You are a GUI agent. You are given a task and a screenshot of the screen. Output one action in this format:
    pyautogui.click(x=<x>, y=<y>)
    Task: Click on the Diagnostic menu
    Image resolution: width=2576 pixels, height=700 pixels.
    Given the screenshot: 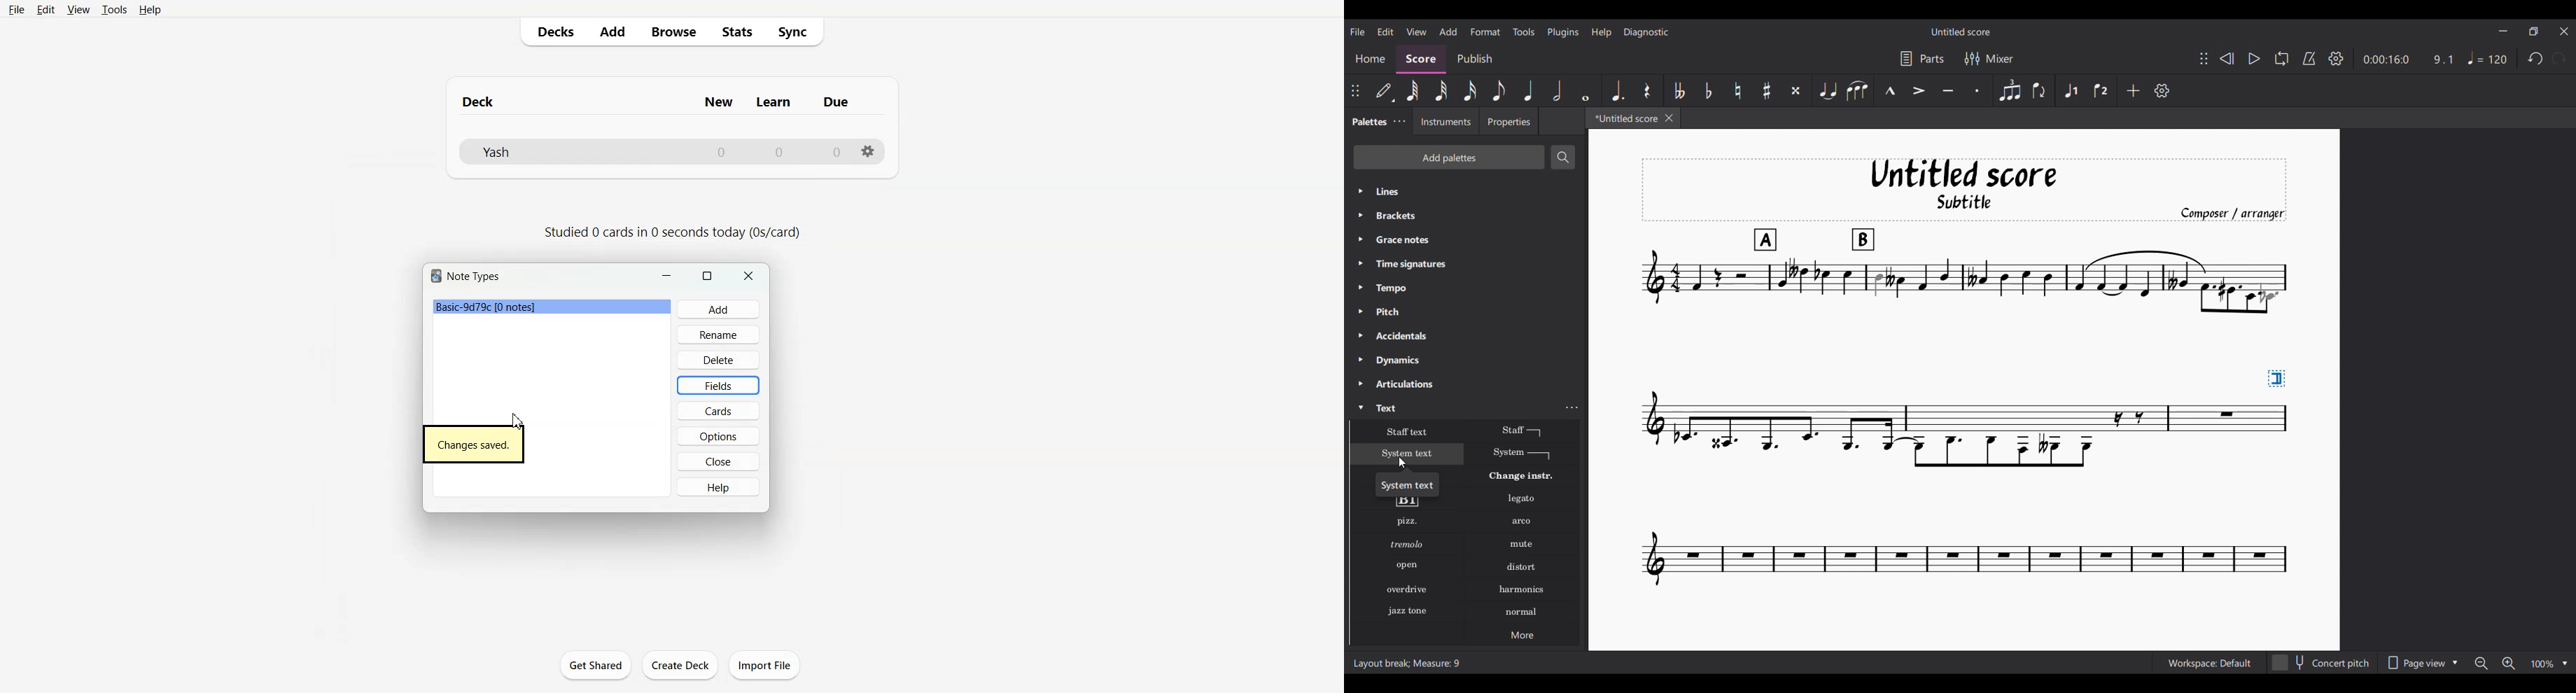 What is the action you would take?
    pyautogui.click(x=1647, y=32)
    